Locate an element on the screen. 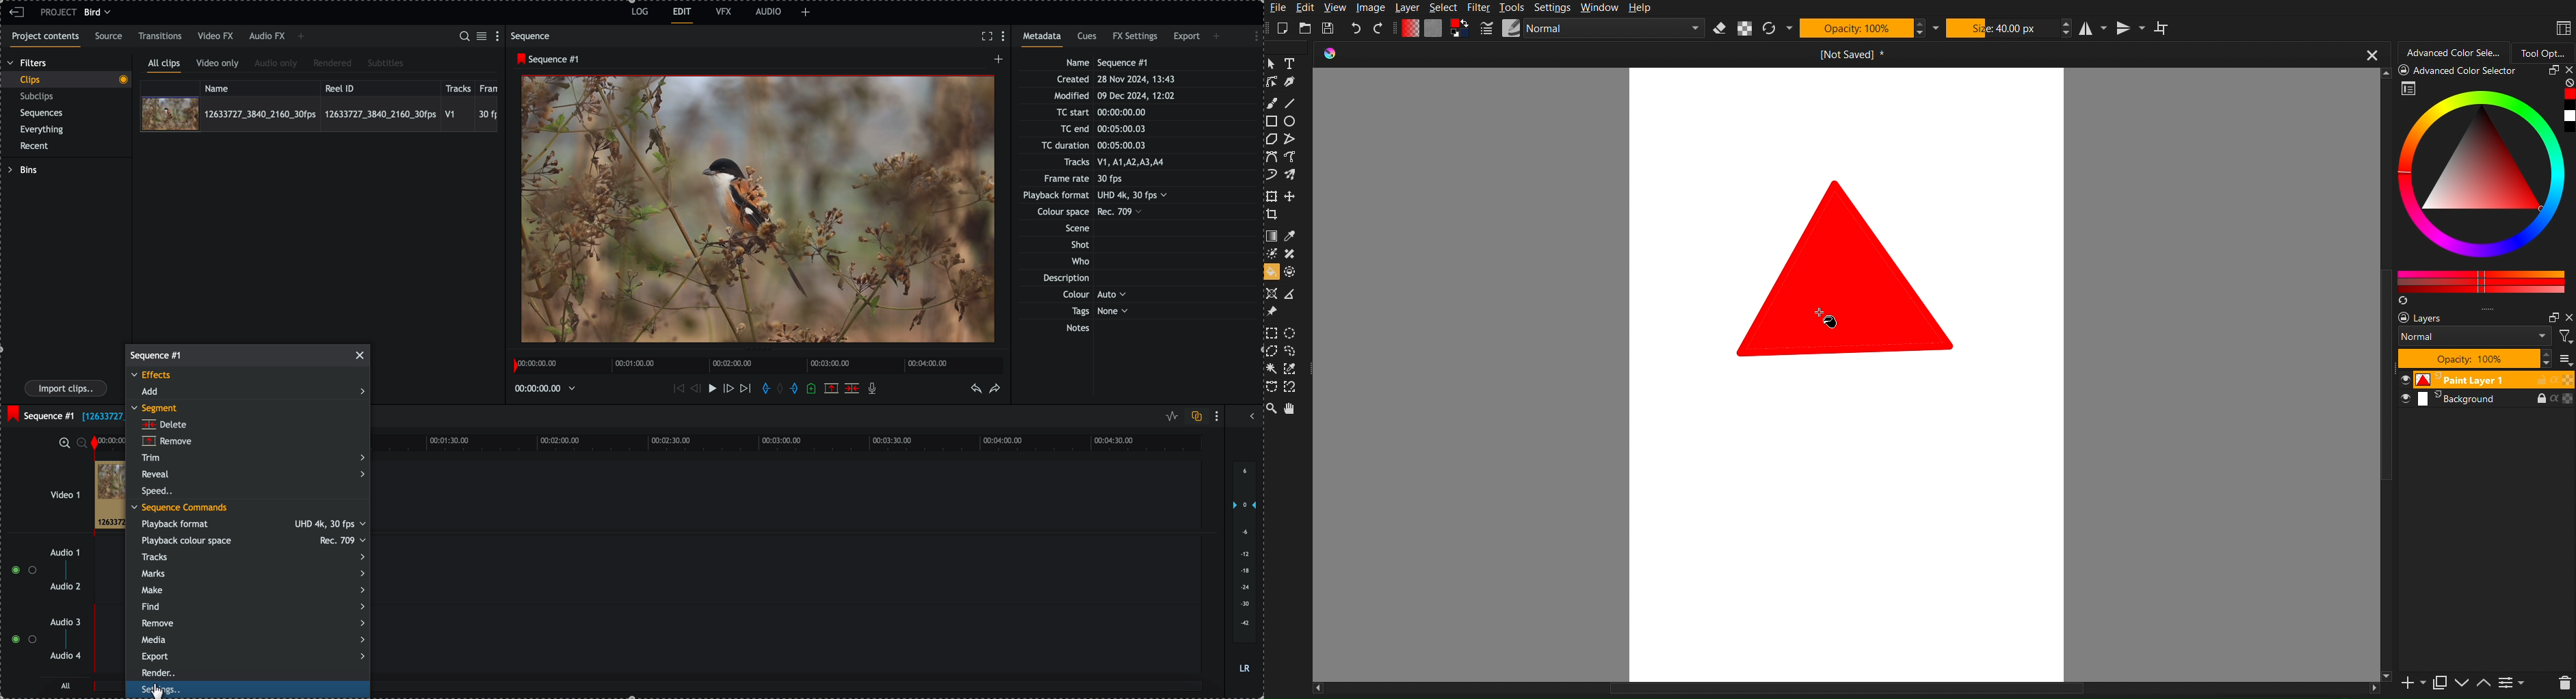 This screenshot has width=2576, height=700. sequence commands is located at coordinates (180, 509).